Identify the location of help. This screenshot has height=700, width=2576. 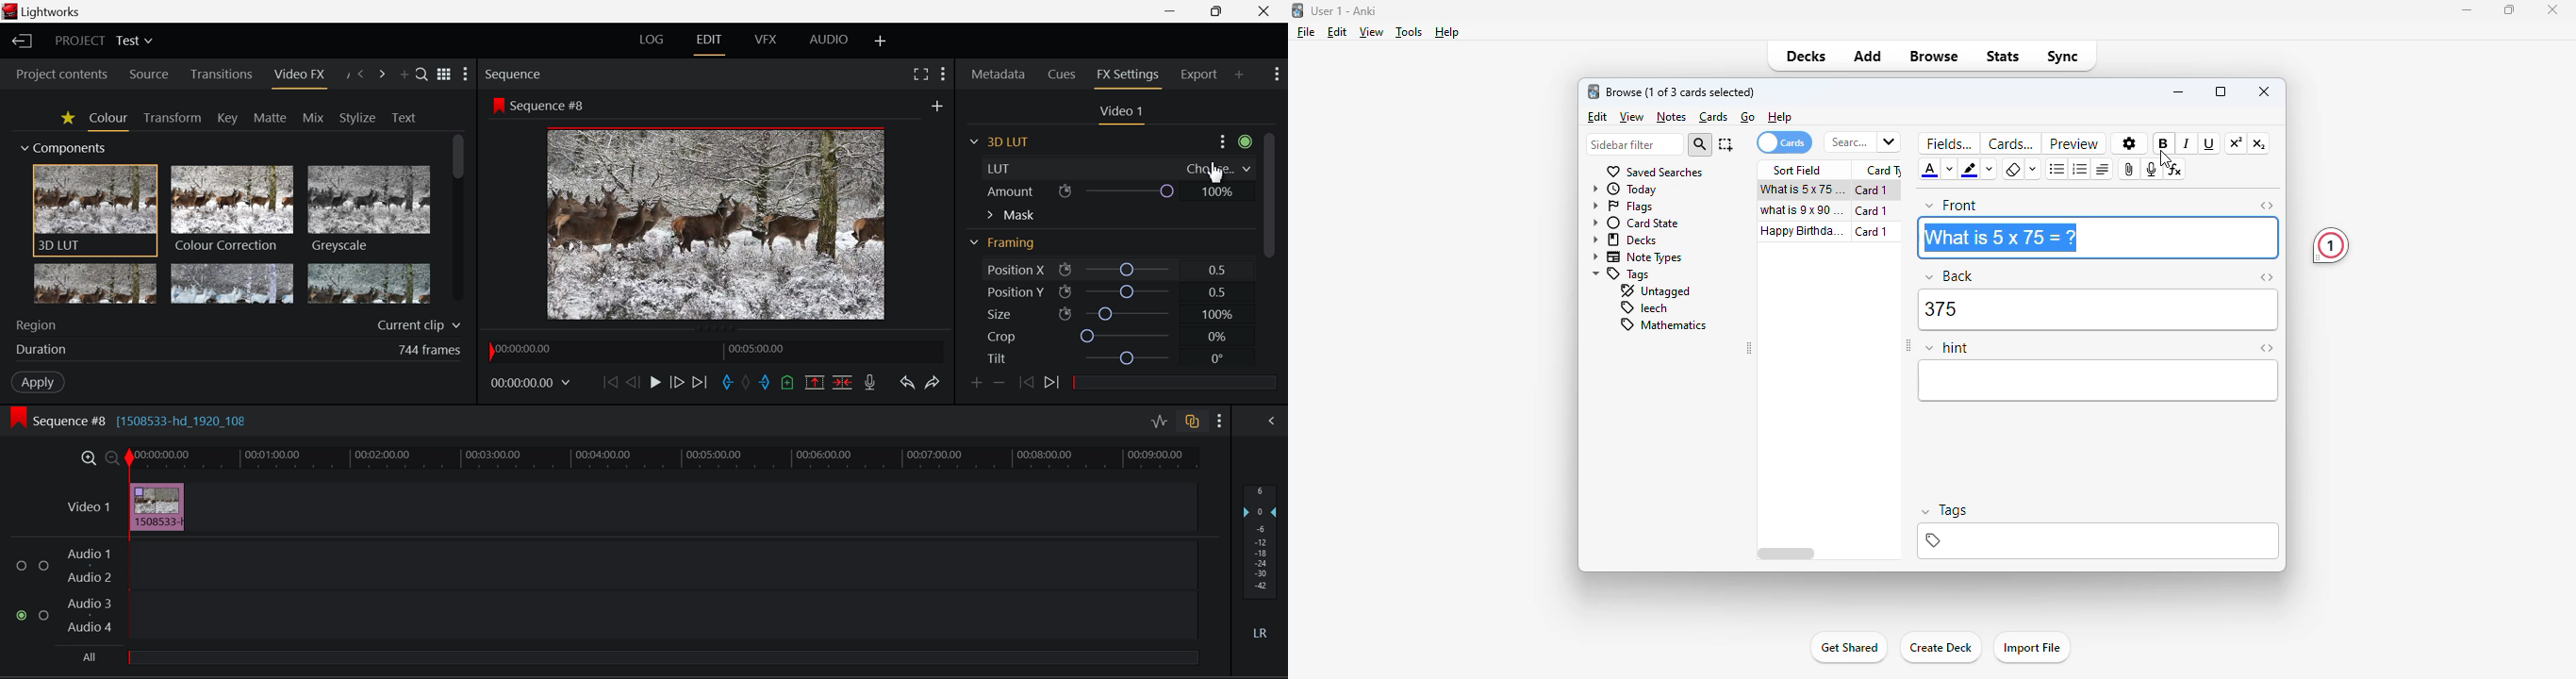
(1447, 33).